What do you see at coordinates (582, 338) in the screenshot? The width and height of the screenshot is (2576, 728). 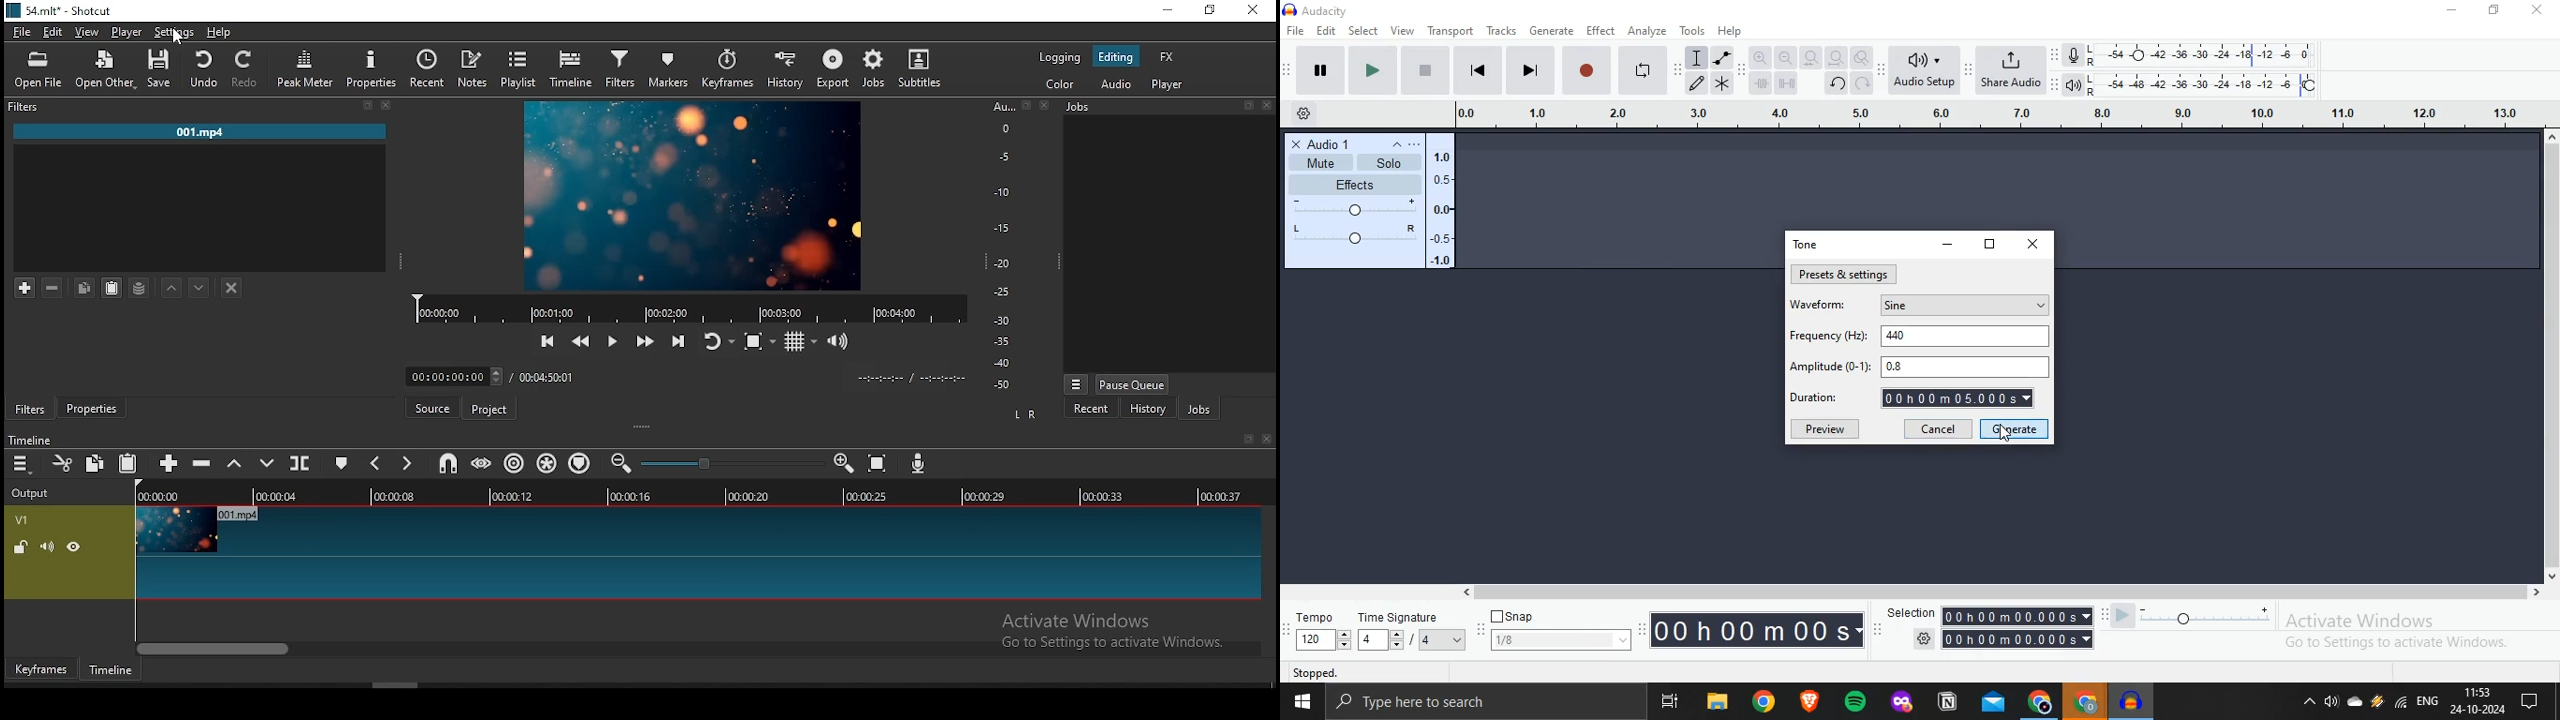 I see `play quickly backwards` at bounding box center [582, 338].